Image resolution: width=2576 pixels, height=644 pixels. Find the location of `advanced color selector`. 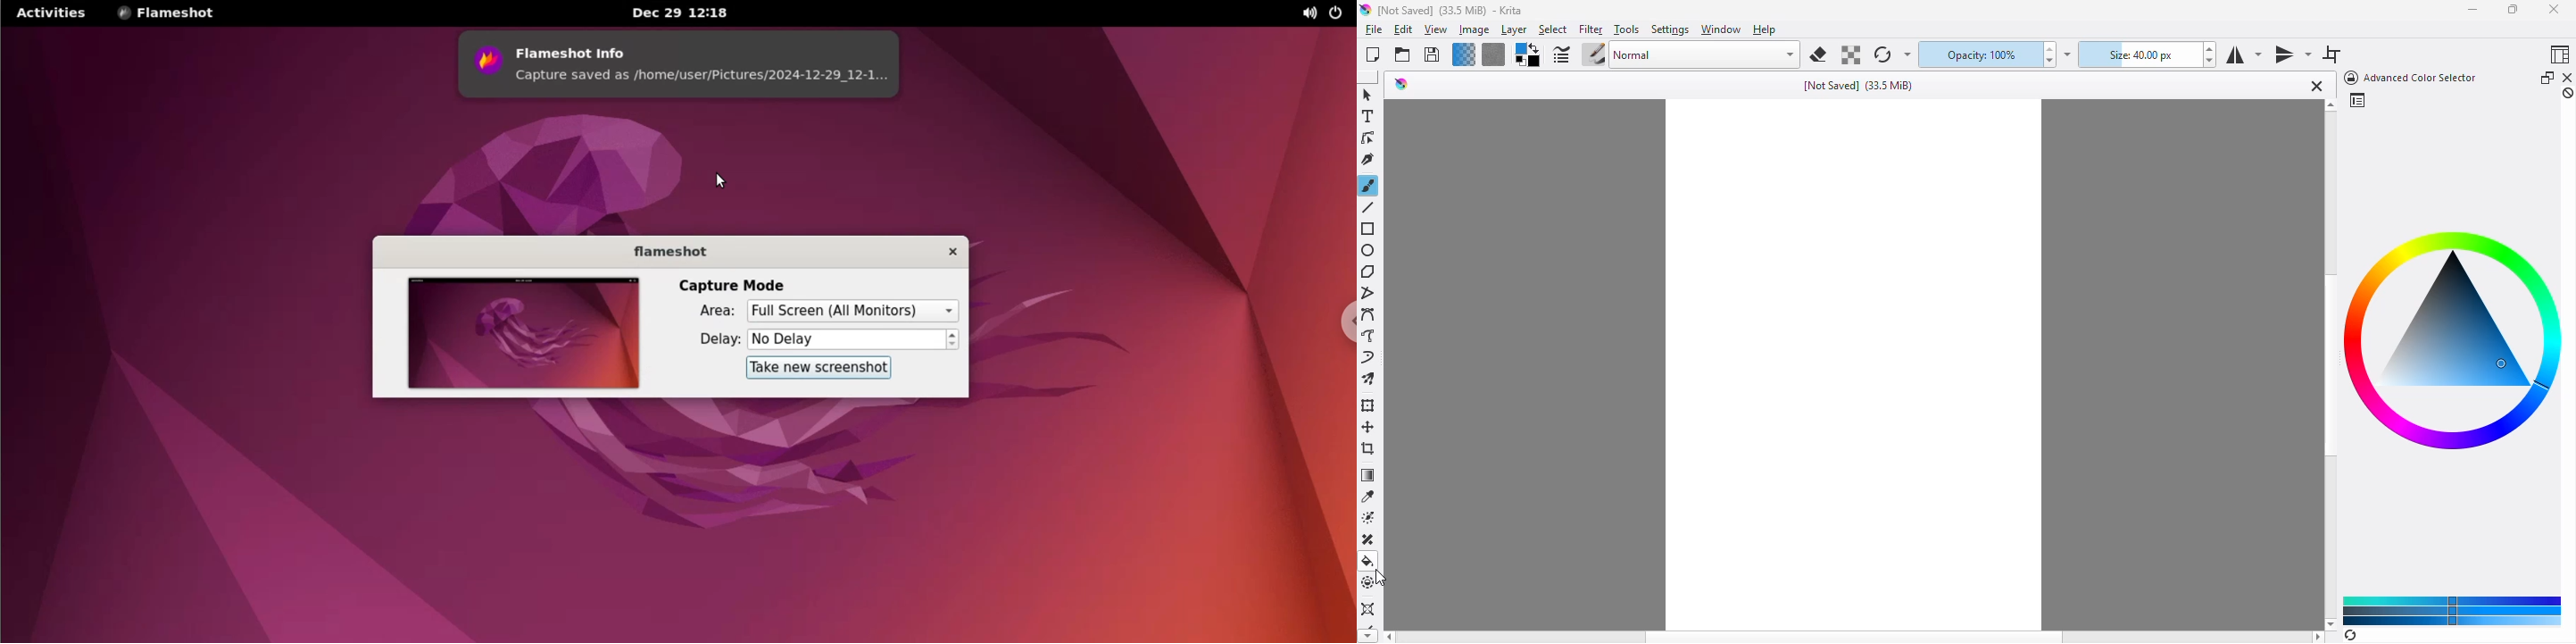

advanced color selector is located at coordinates (2408, 78).